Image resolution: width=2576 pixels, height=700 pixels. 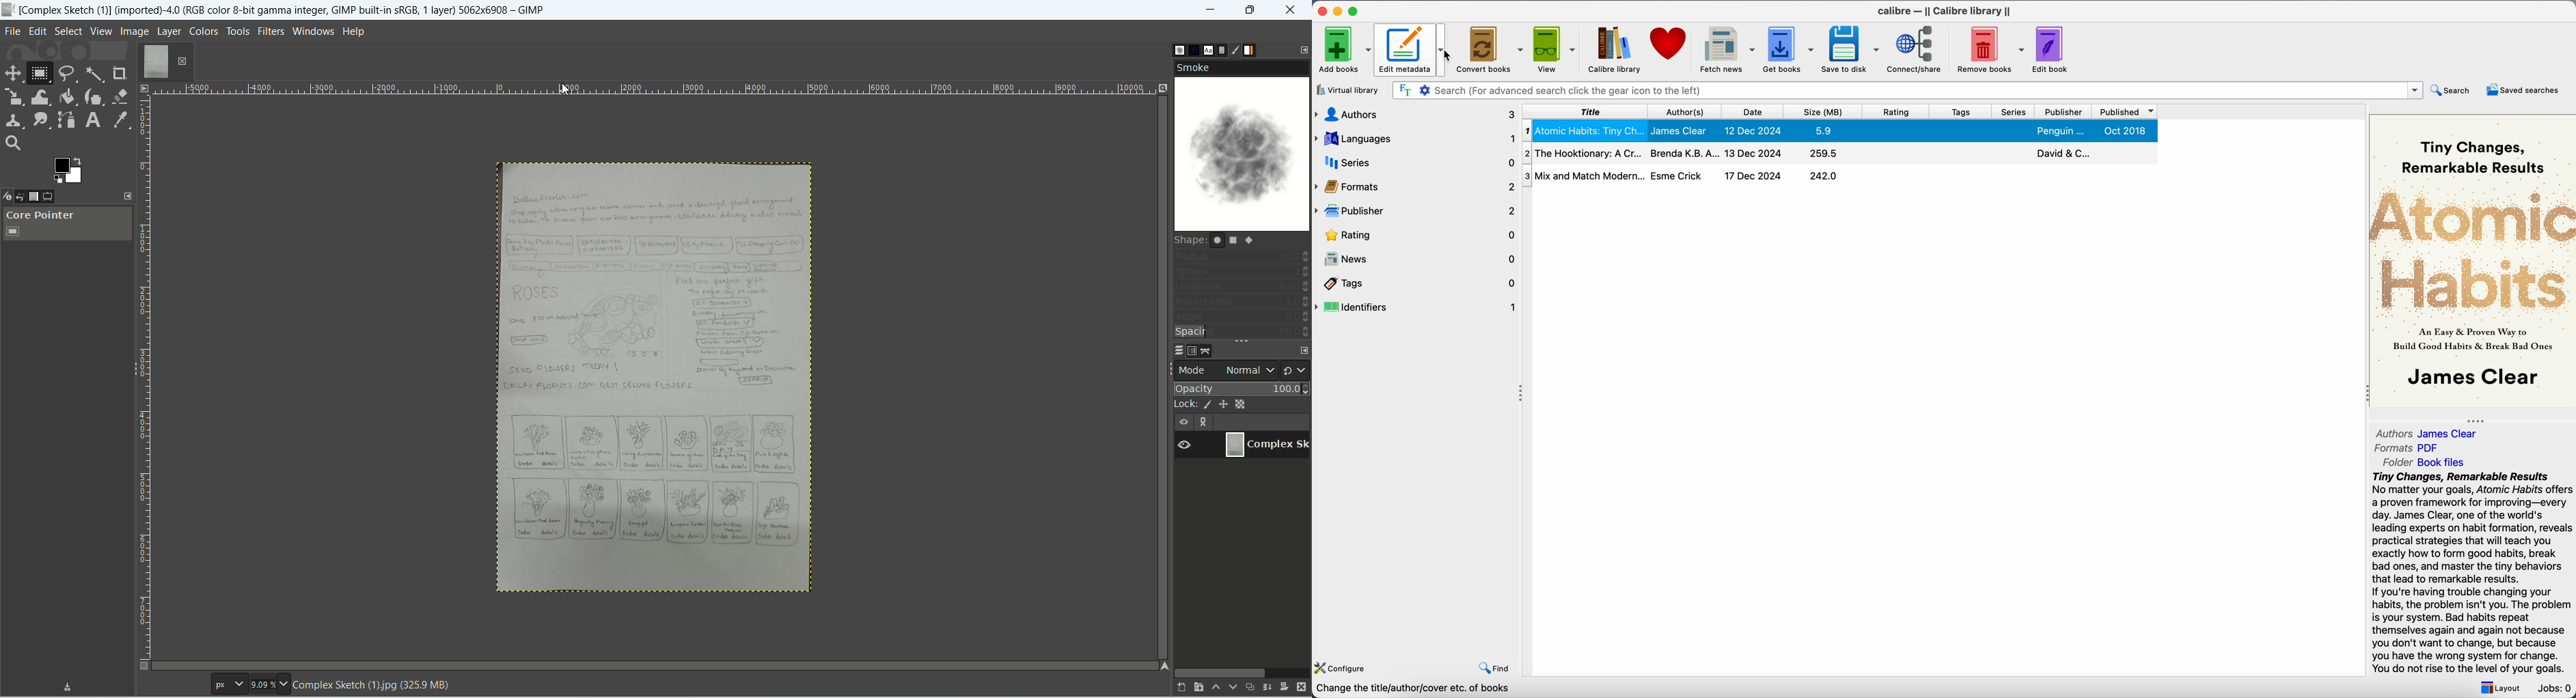 What do you see at coordinates (1303, 48) in the screenshot?
I see `configure this tab` at bounding box center [1303, 48].